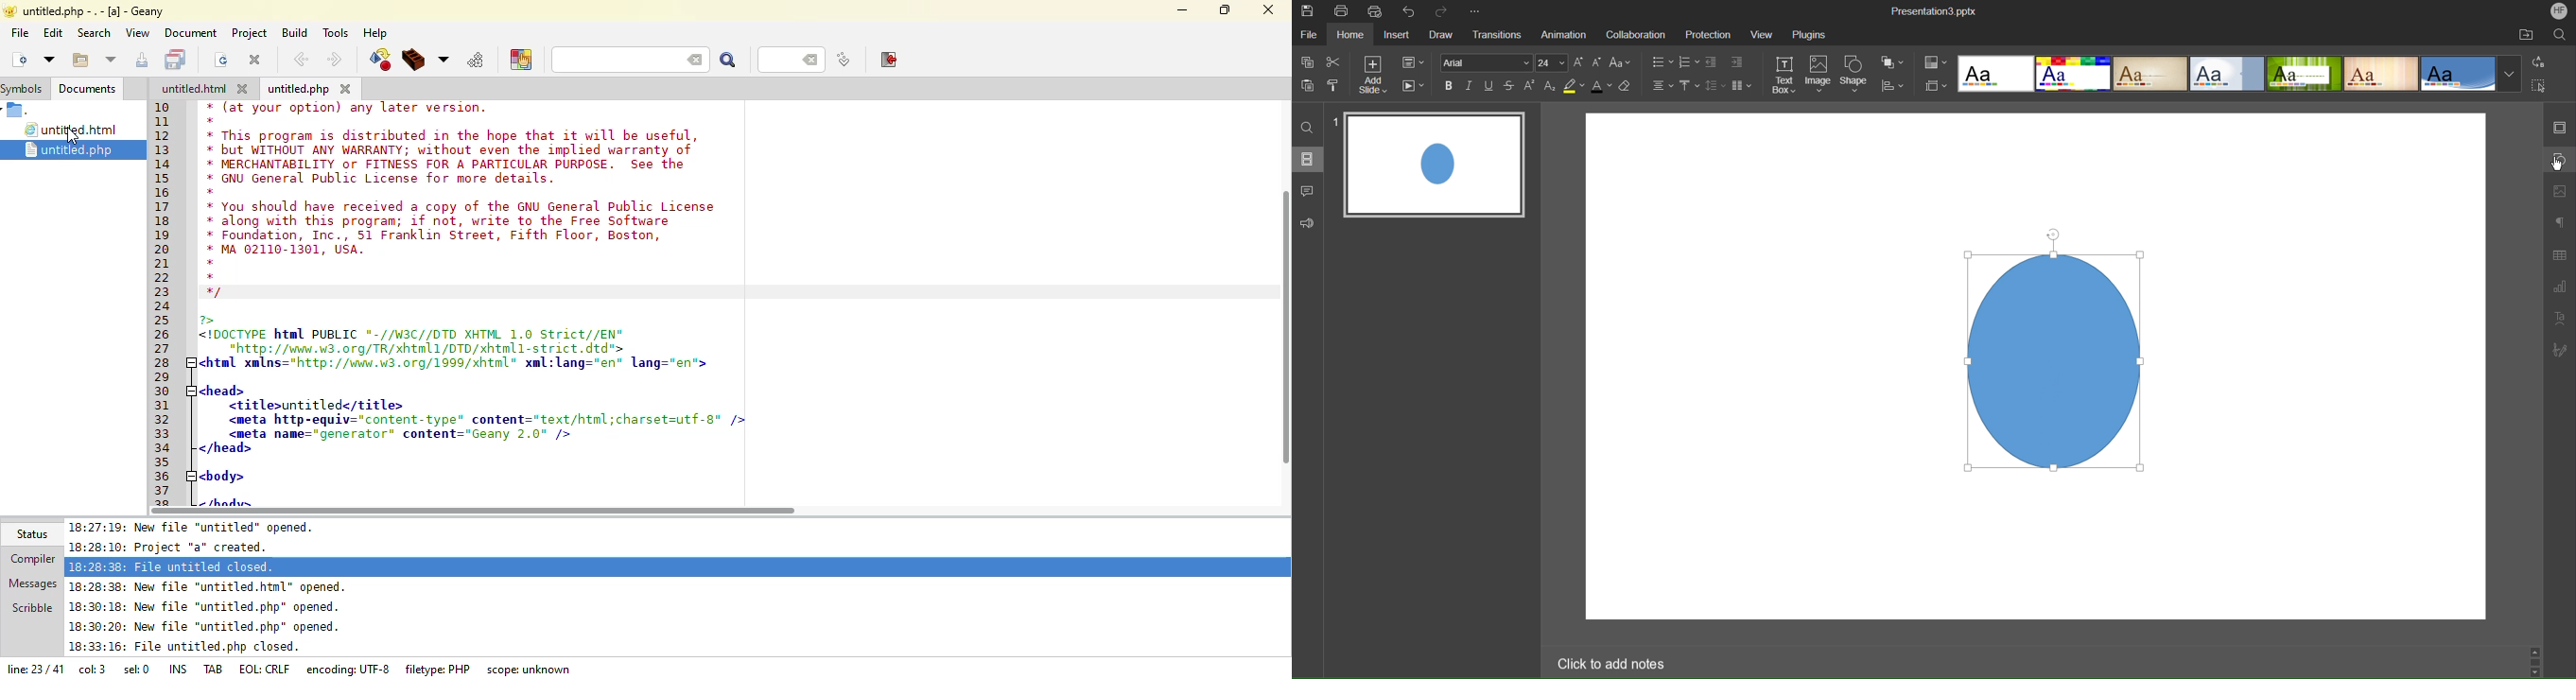  Describe the element at coordinates (1334, 86) in the screenshot. I see `Copy Style` at that location.